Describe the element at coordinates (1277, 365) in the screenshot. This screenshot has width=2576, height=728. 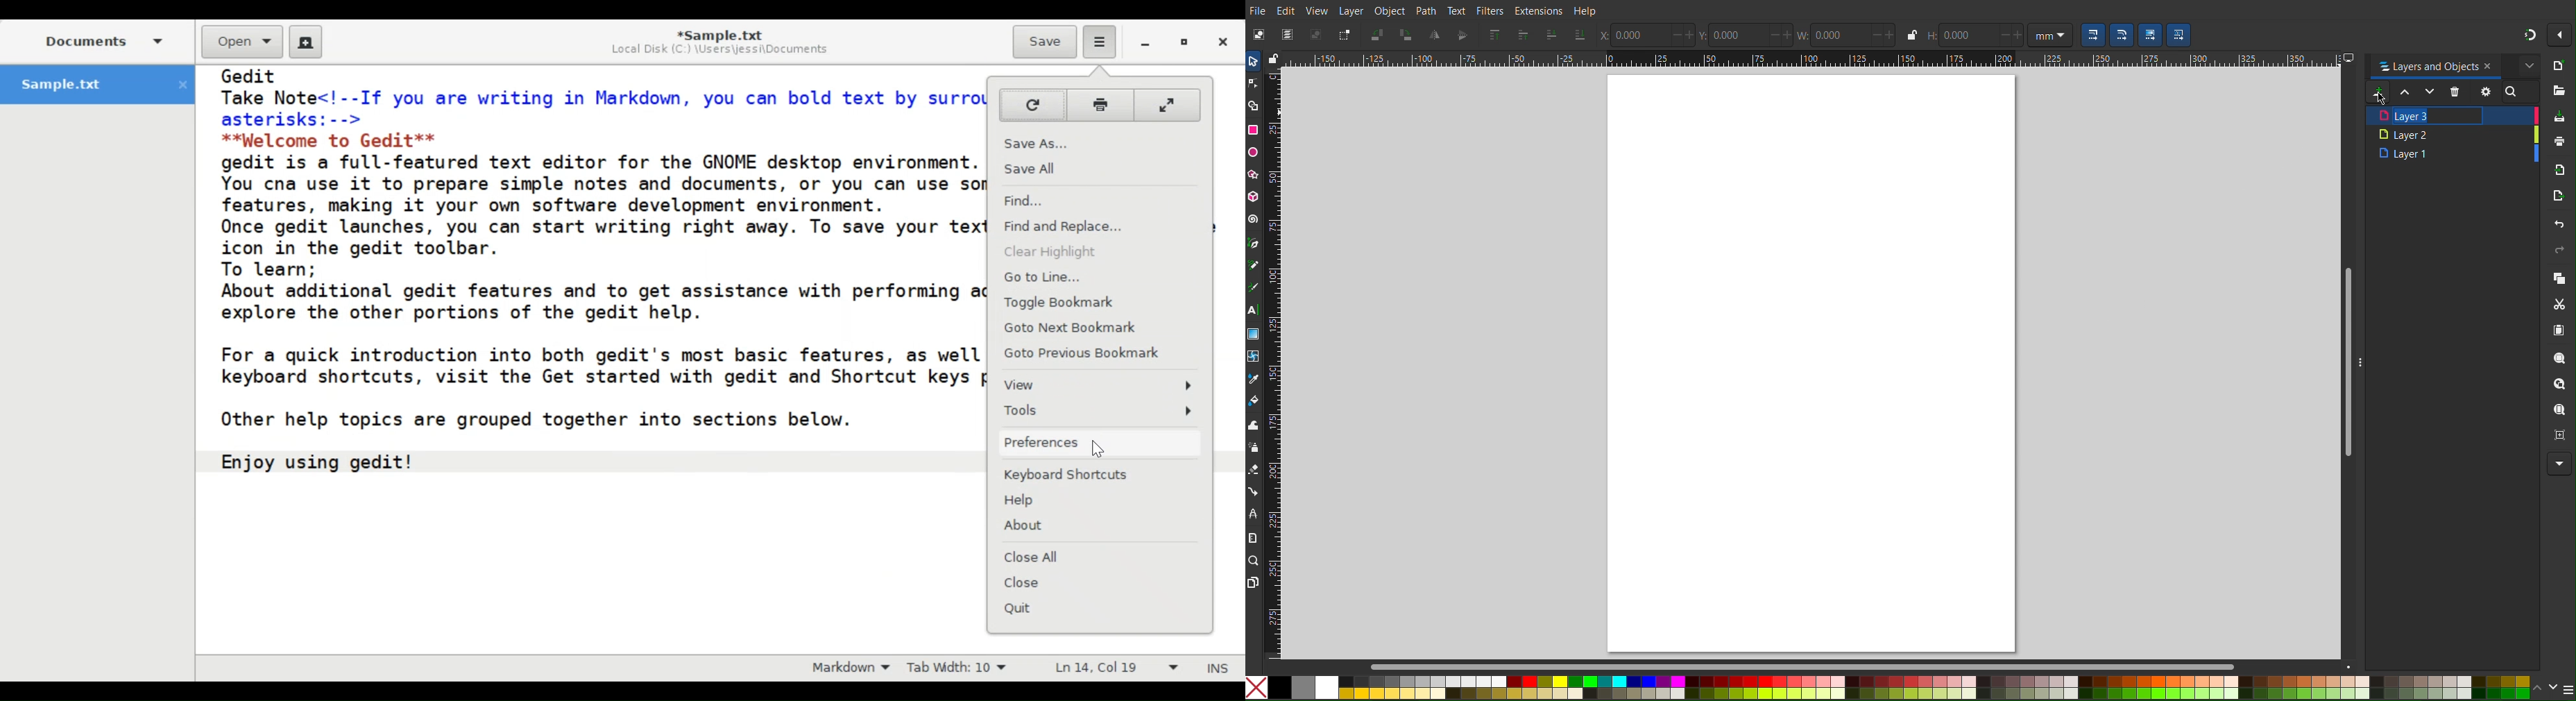
I see `Vertical Ruler` at that location.